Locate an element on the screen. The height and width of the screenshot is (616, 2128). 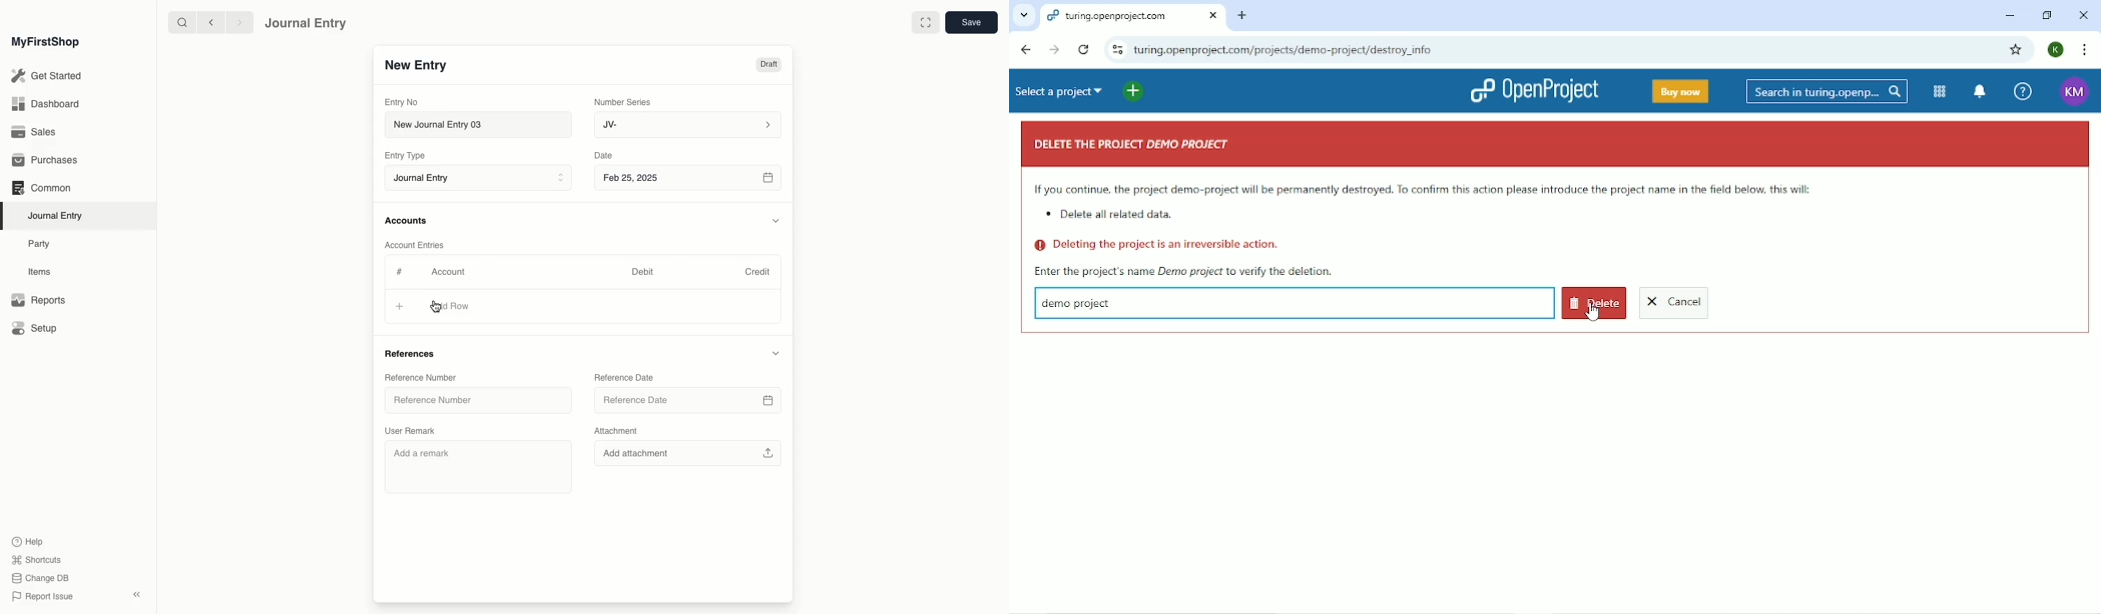
Full width toggle is located at coordinates (925, 23).